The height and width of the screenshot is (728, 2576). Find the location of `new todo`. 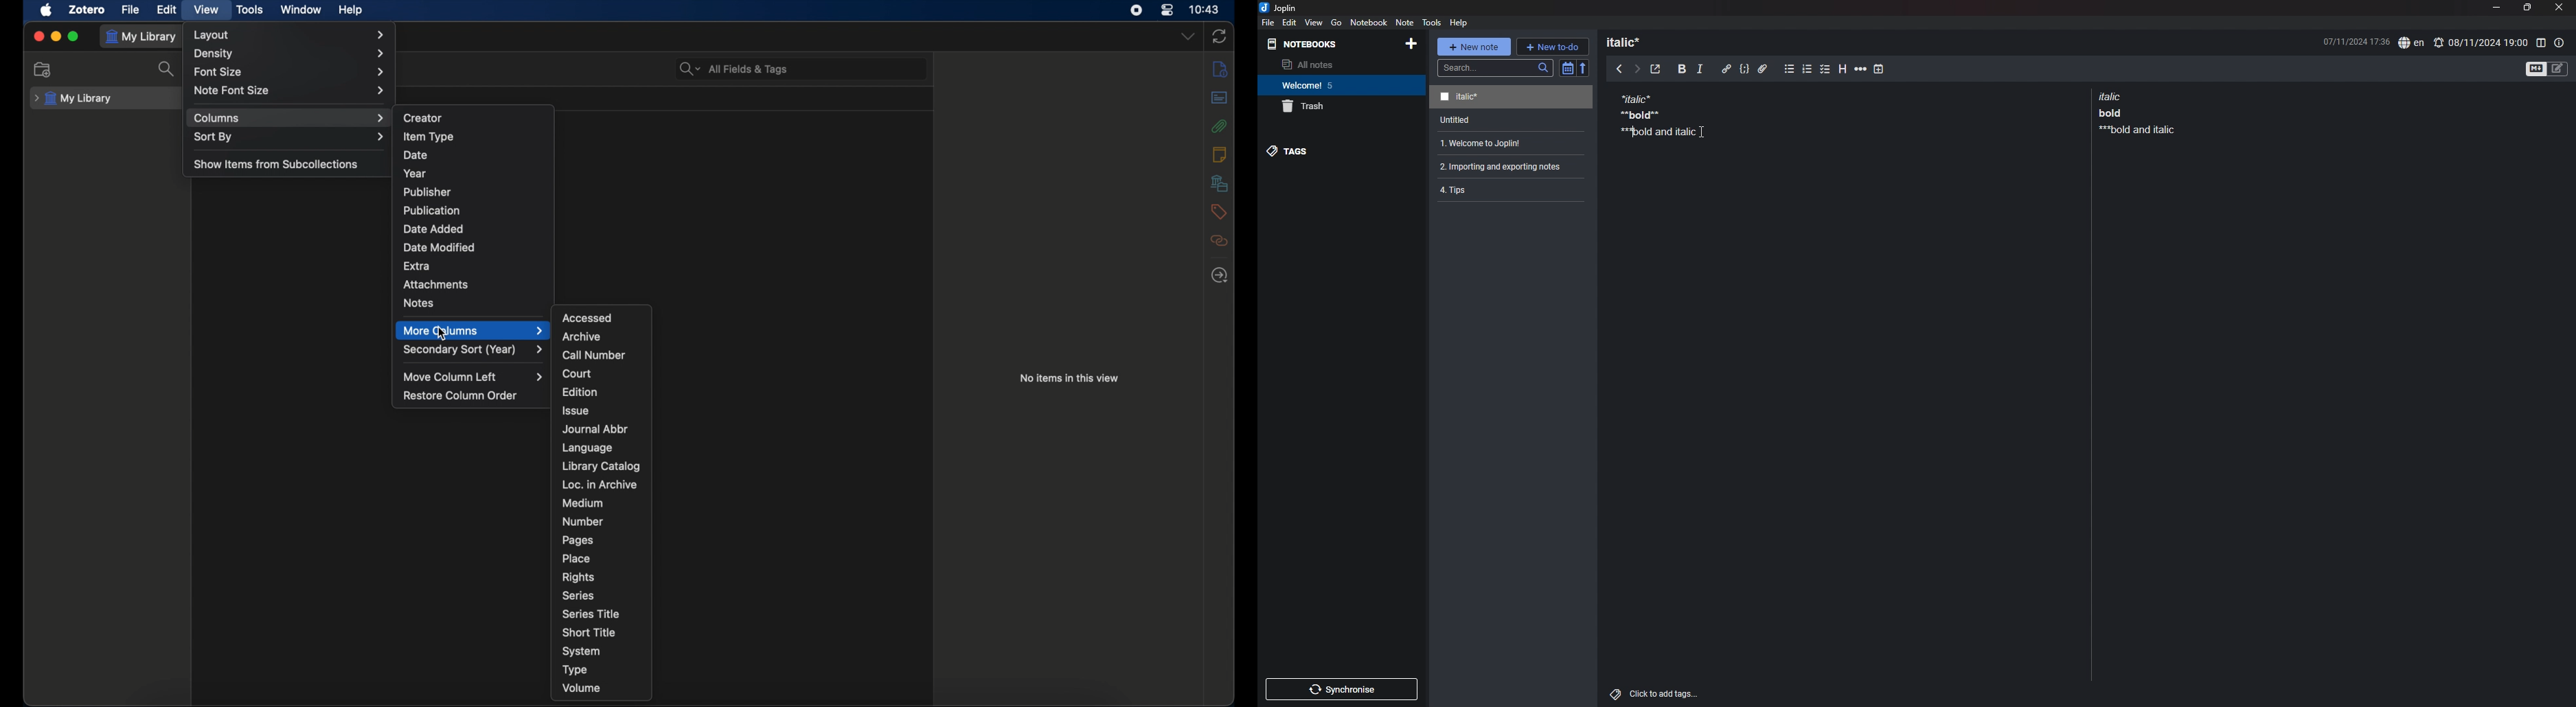

new todo is located at coordinates (1552, 46).